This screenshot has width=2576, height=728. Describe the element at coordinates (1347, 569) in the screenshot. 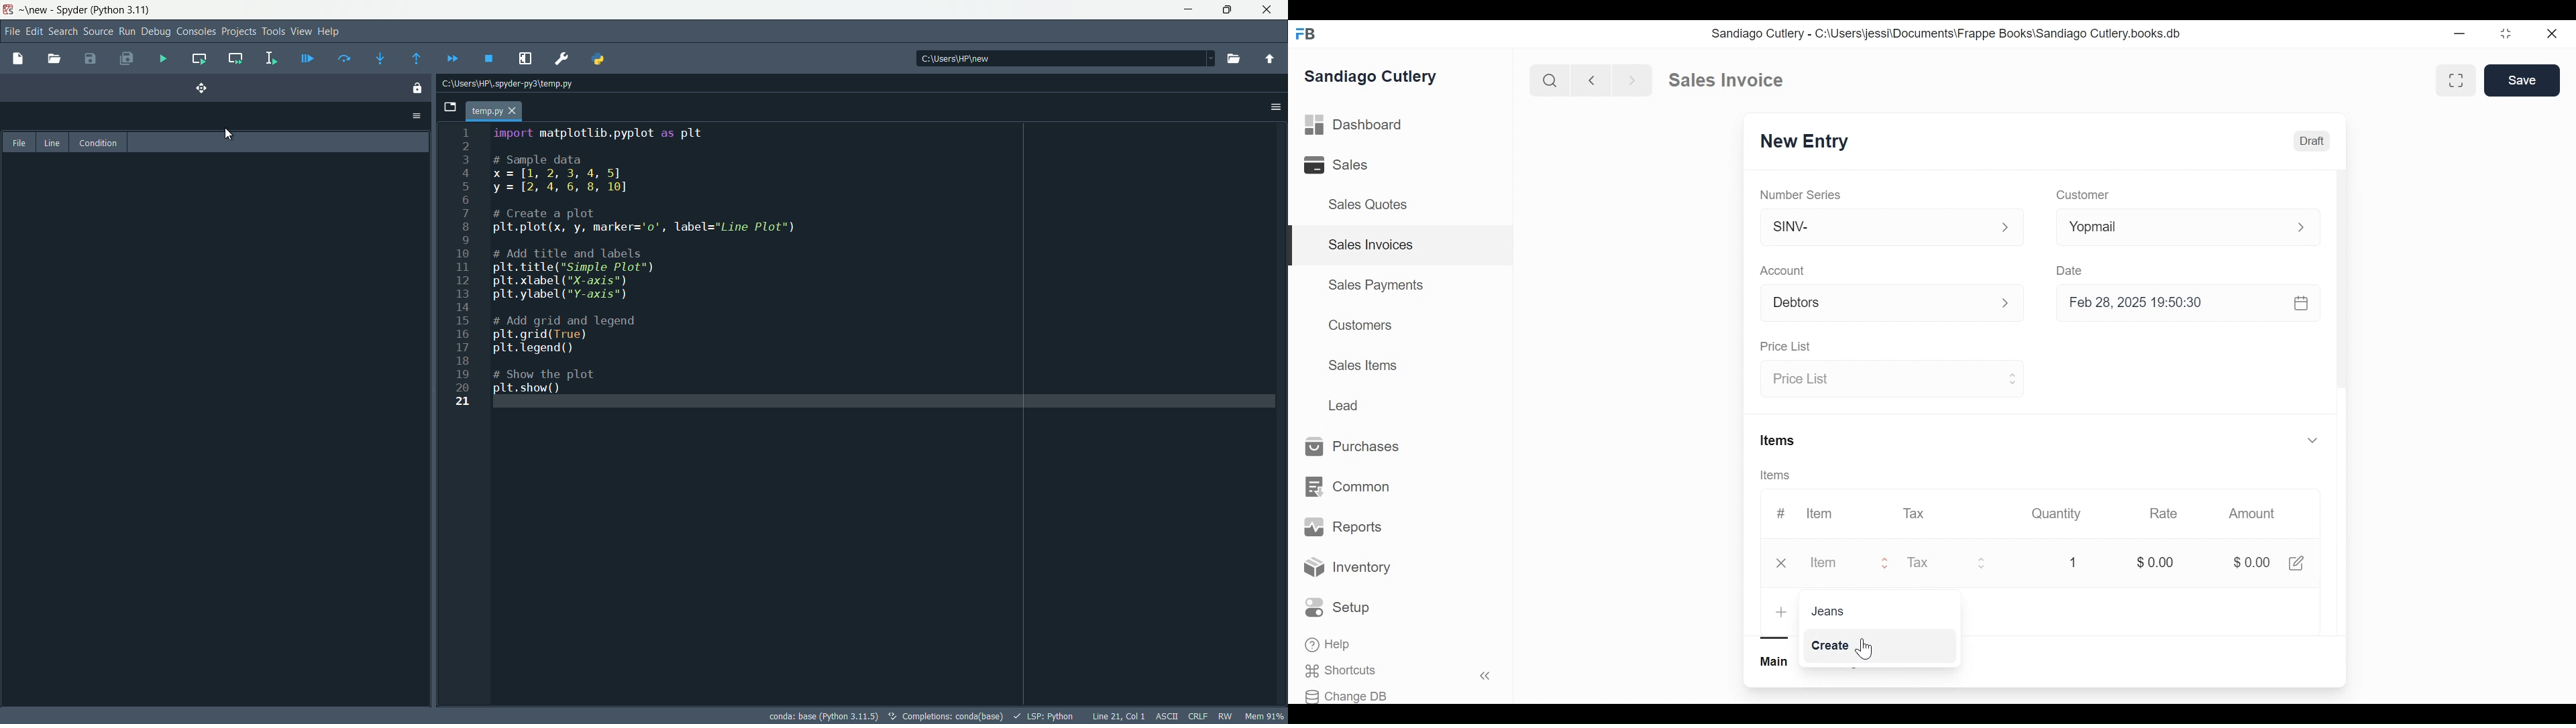

I see `Inventory` at that location.